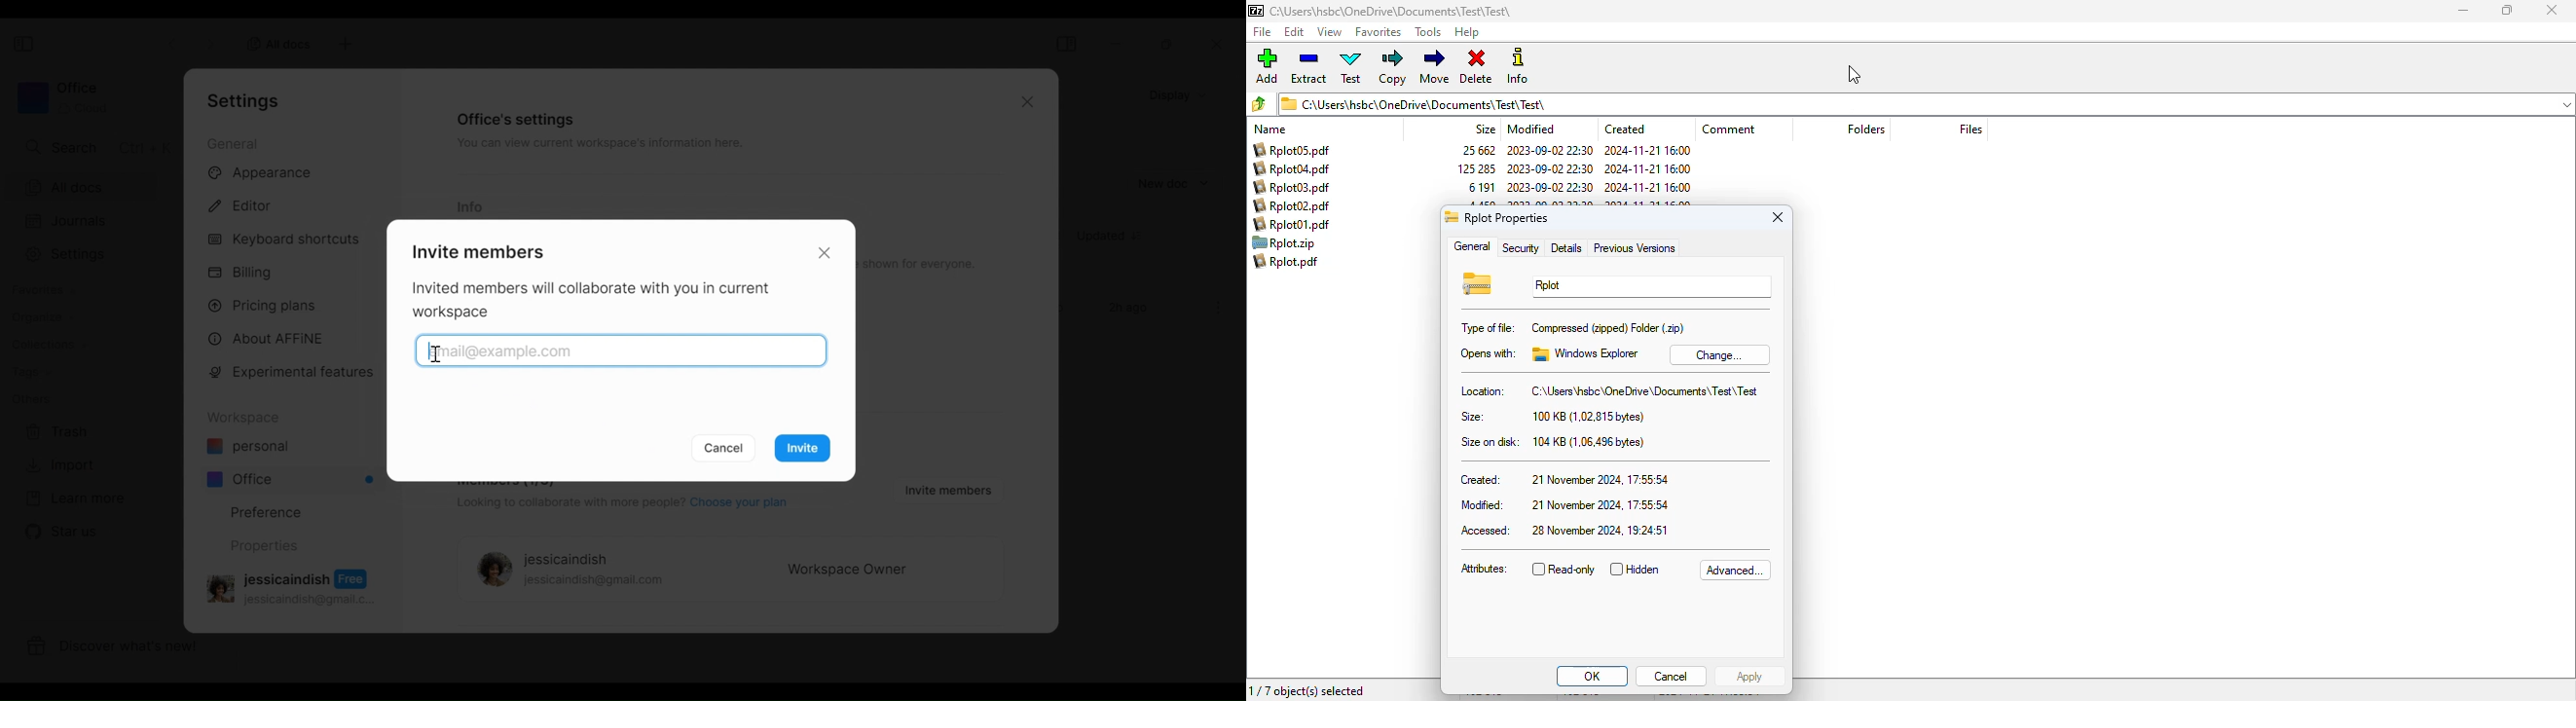 The height and width of the screenshot is (728, 2576). Describe the element at coordinates (263, 546) in the screenshot. I see `Properties` at that location.